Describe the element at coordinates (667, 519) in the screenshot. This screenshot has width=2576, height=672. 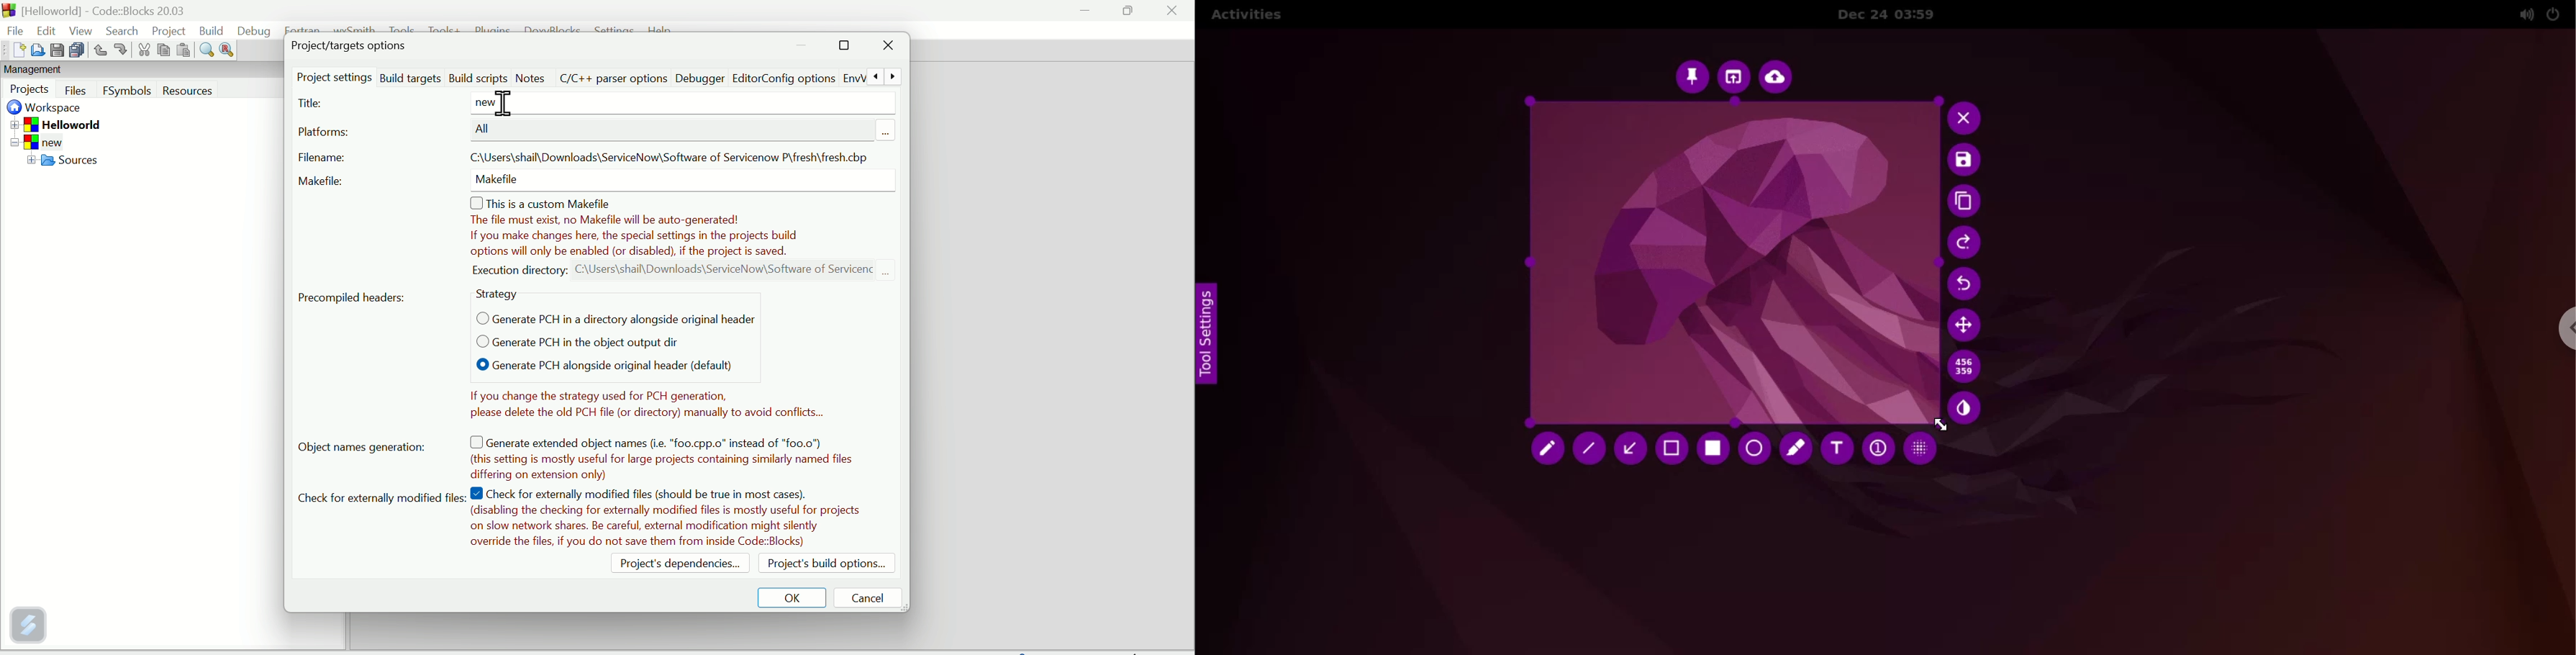
I see `Note` at that location.